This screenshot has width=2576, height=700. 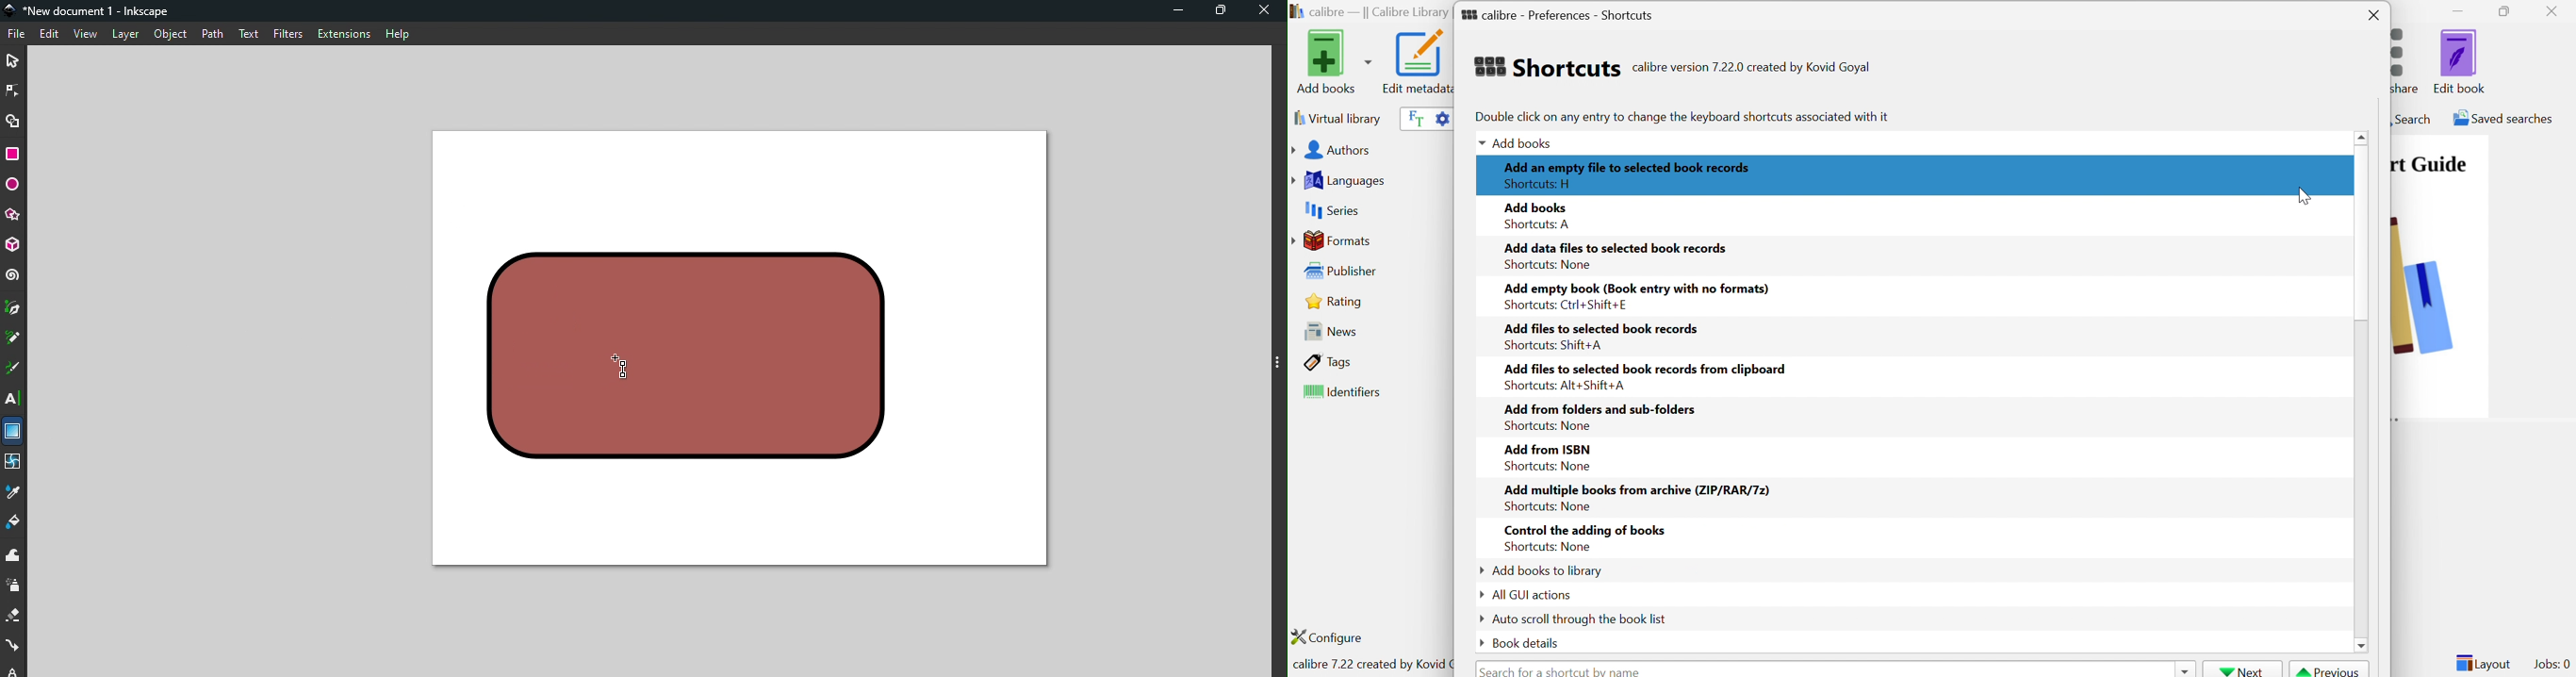 I want to click on Configure, so click(x=1333, y=637).